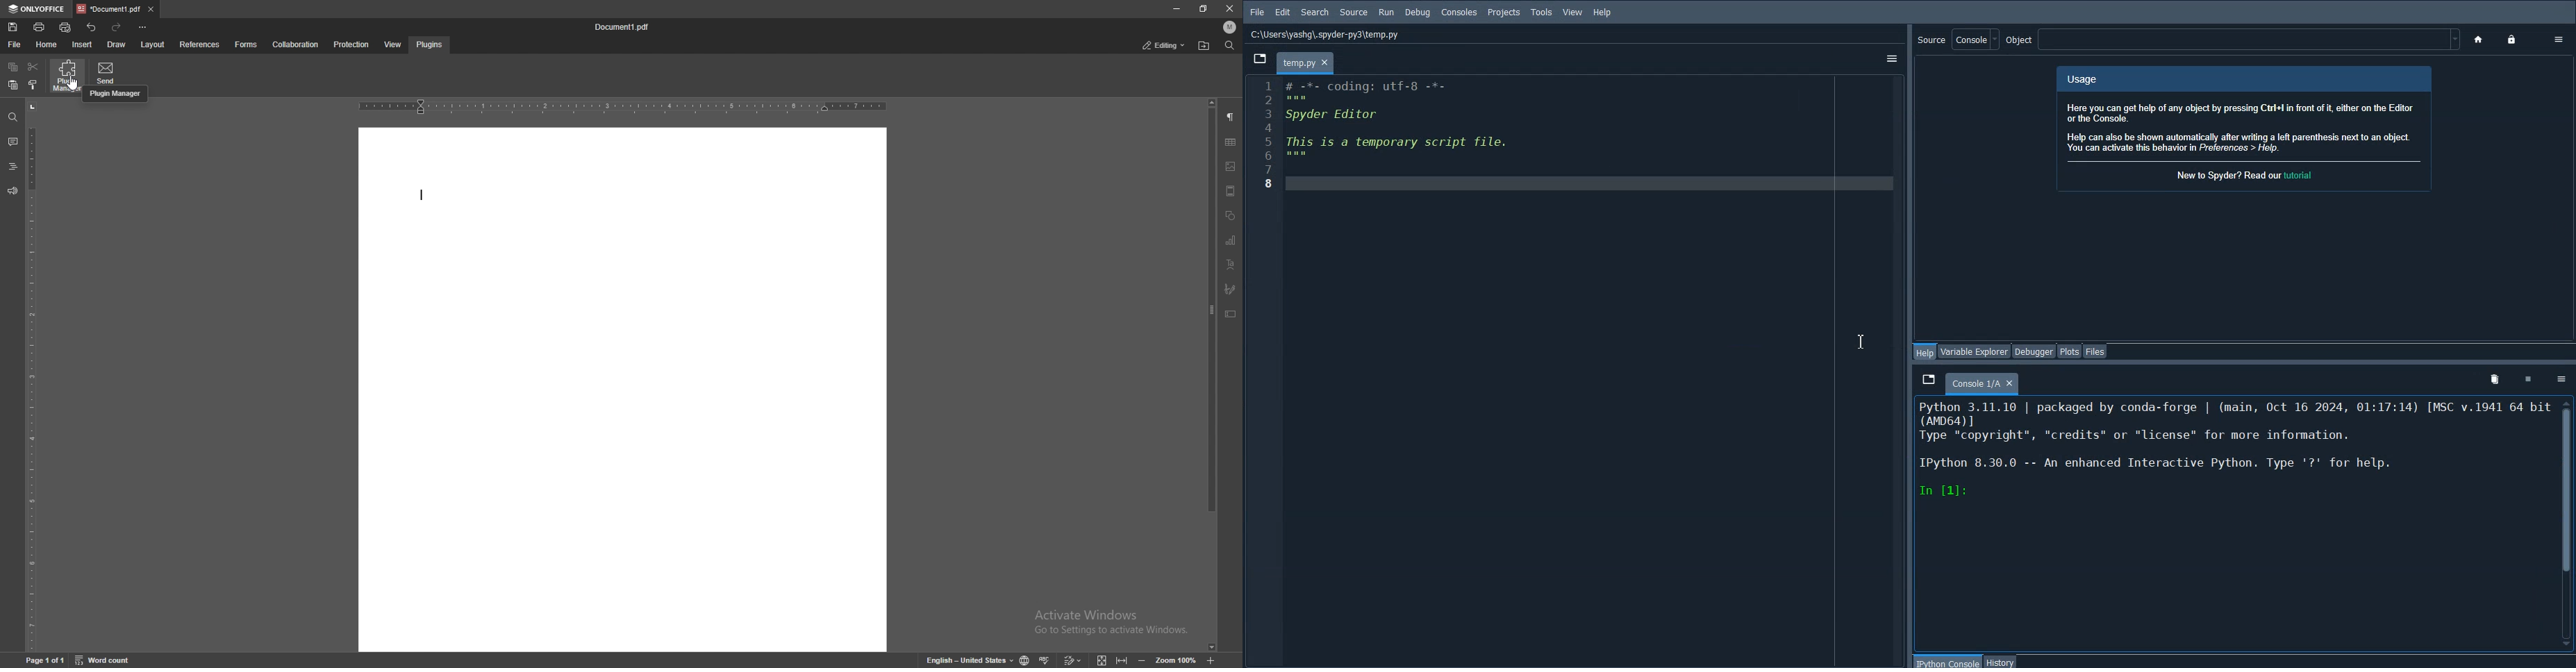 The height and width of the screenshot is (672, 2576). What do you see at coordinates (1604, 13) in the screenshot?
I see `Help` at bounding box center [1604, 13].